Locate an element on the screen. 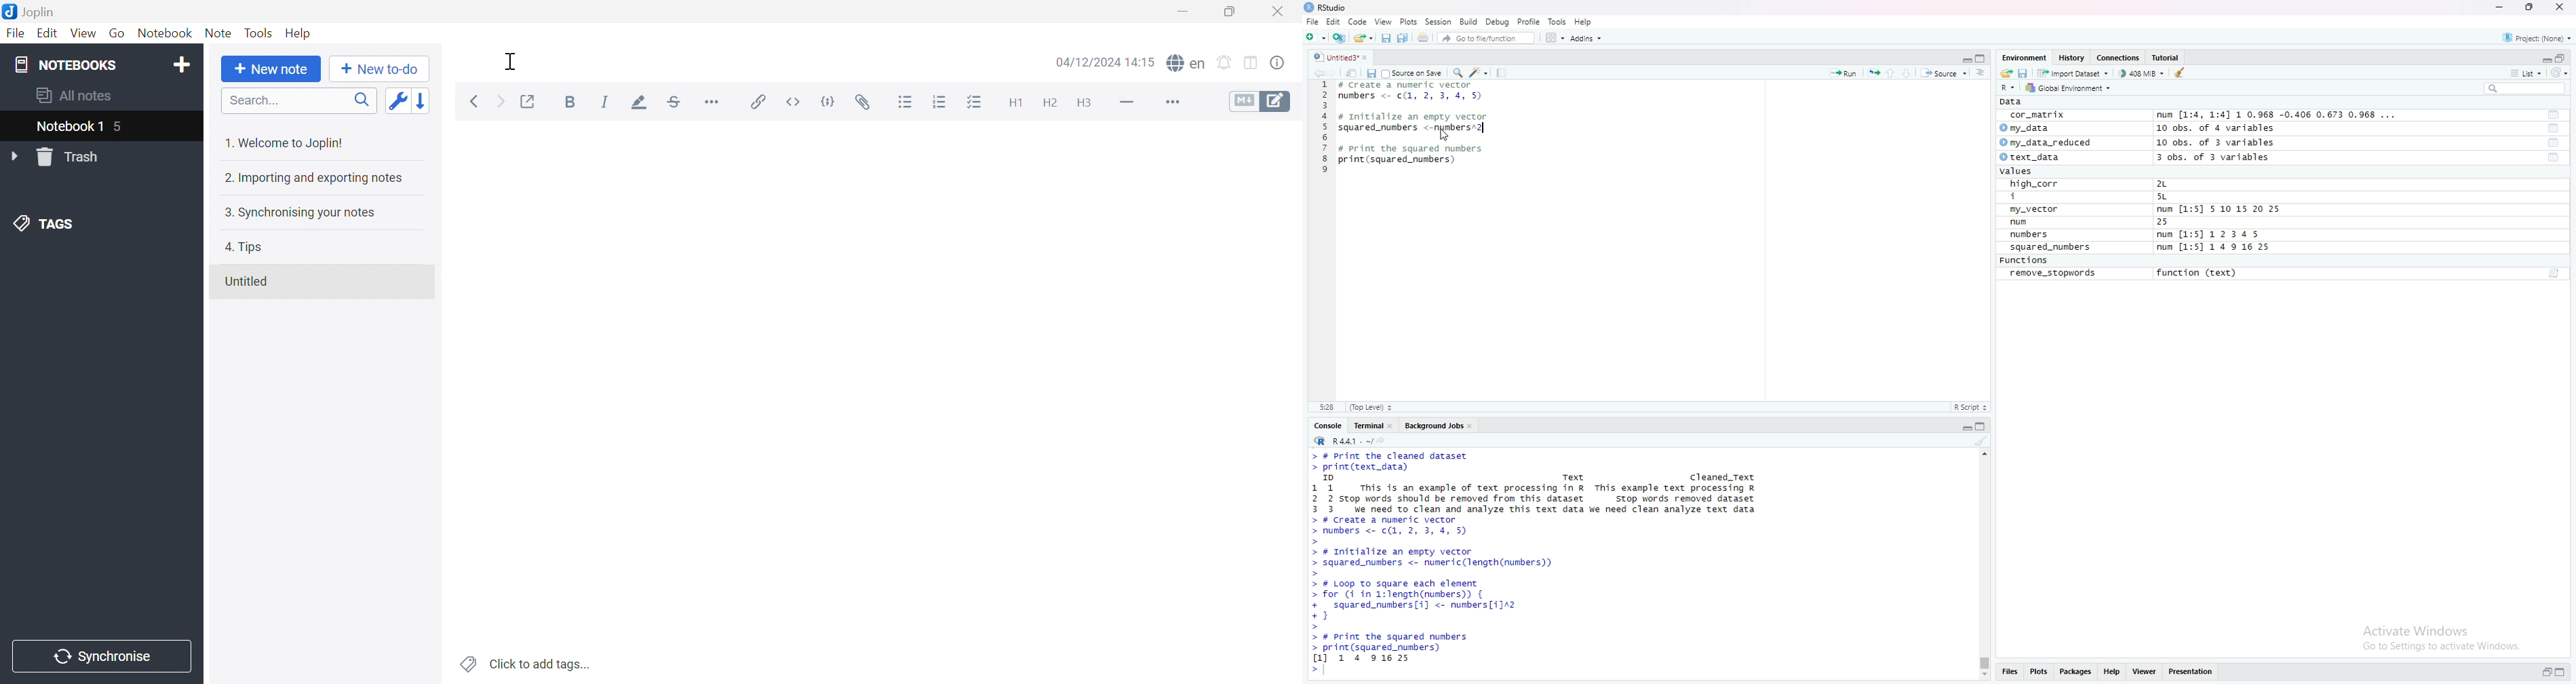 This screenshot has height=700, width=2576. Restore down is located at coordinates (1229, 12).